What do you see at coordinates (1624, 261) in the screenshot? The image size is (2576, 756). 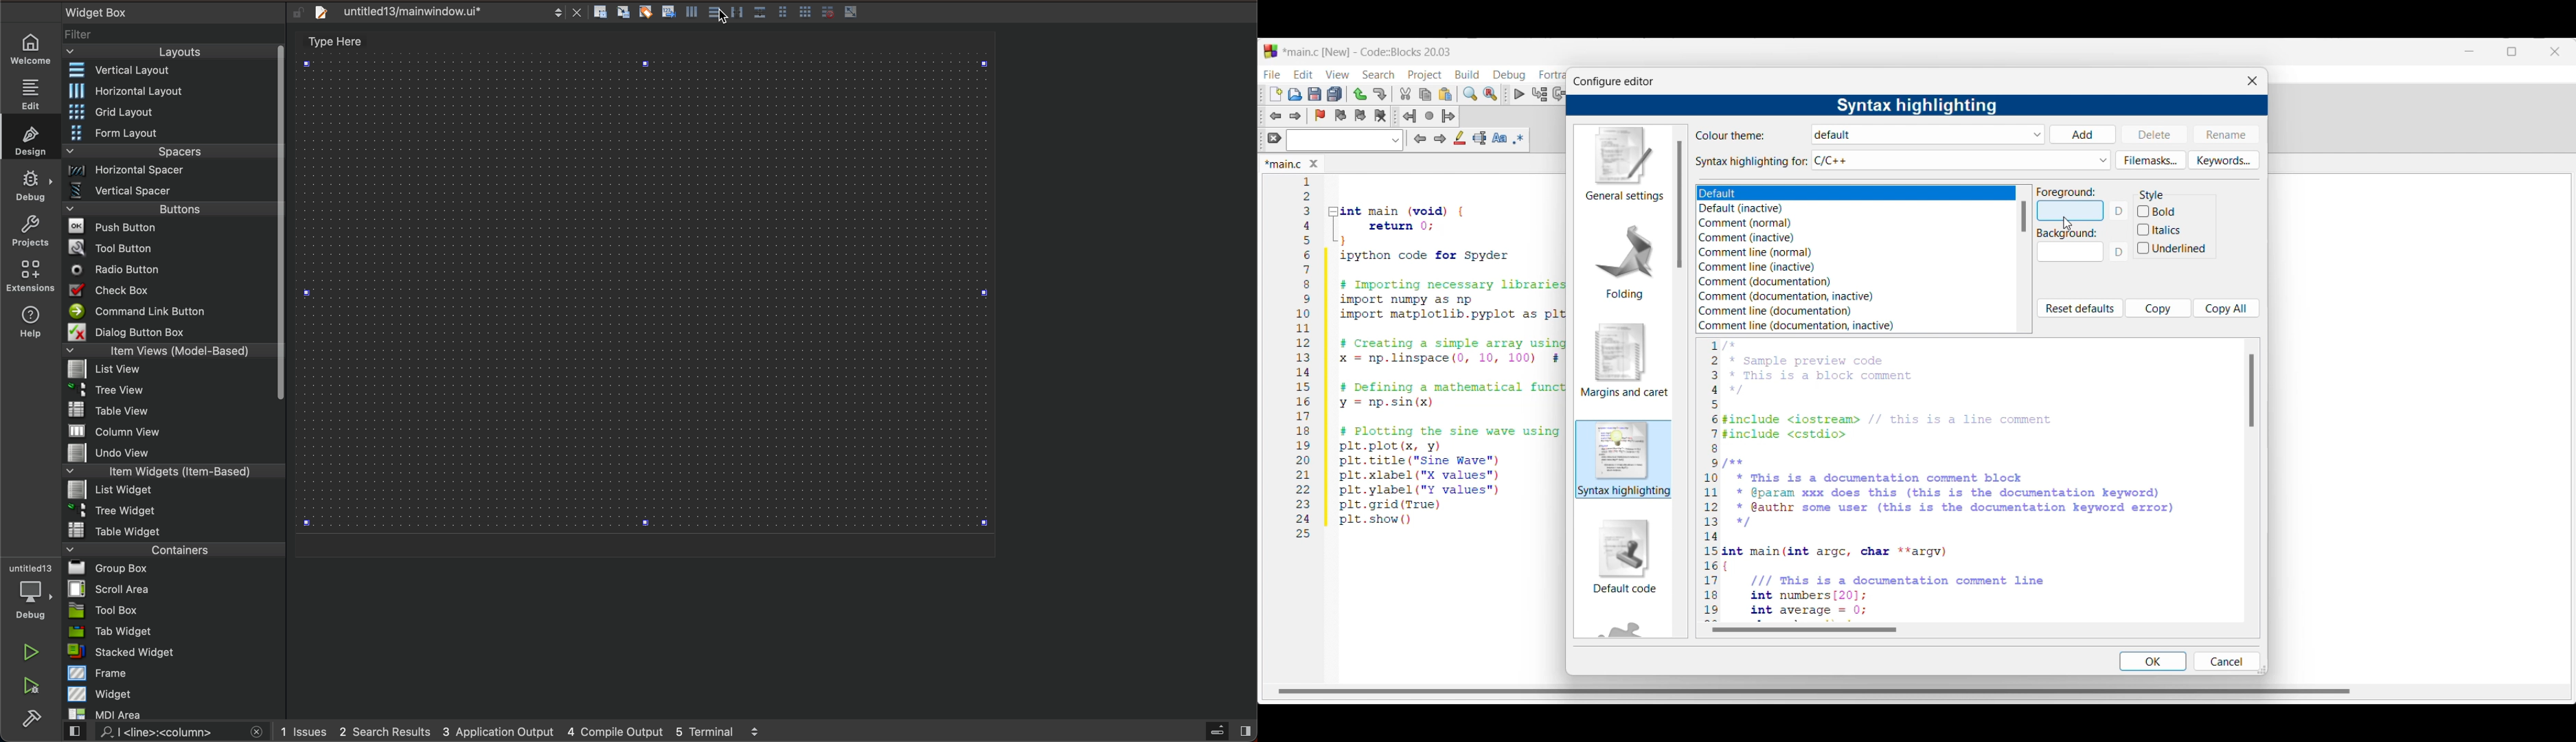 I see `Folding` at bounding box center [1624, 261].